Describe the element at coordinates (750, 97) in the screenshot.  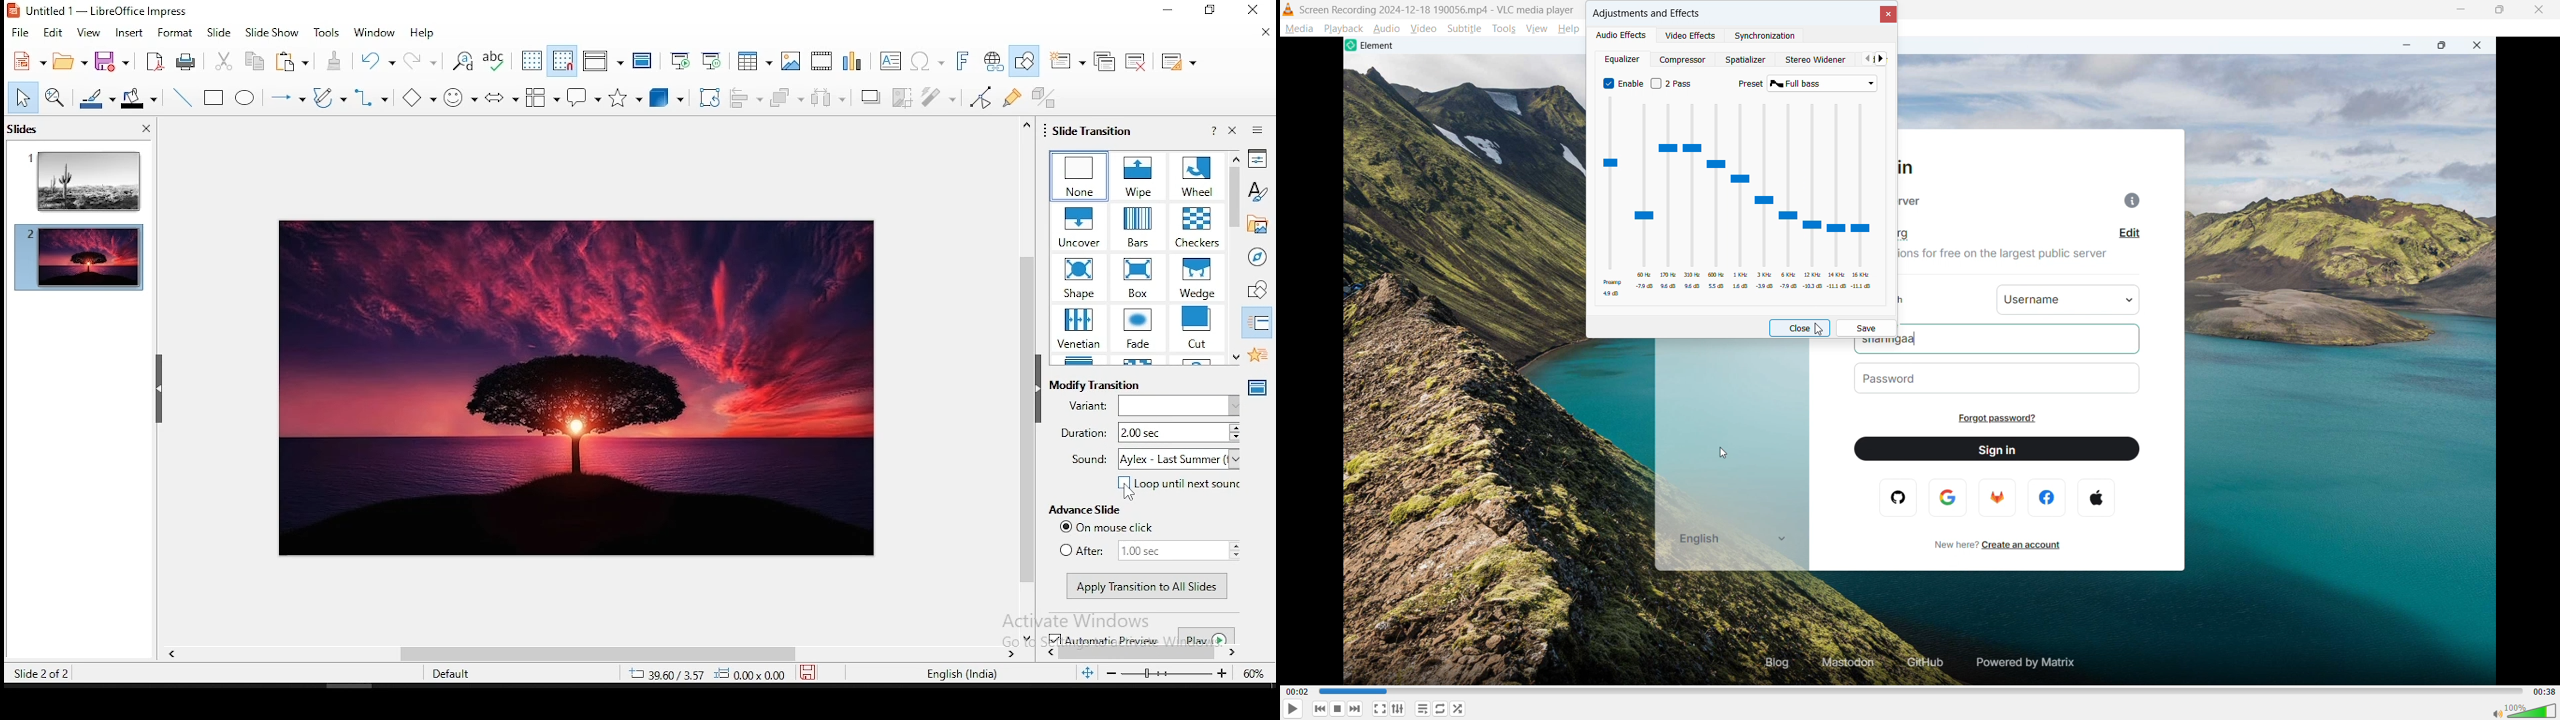
I see `align objects` at that location.